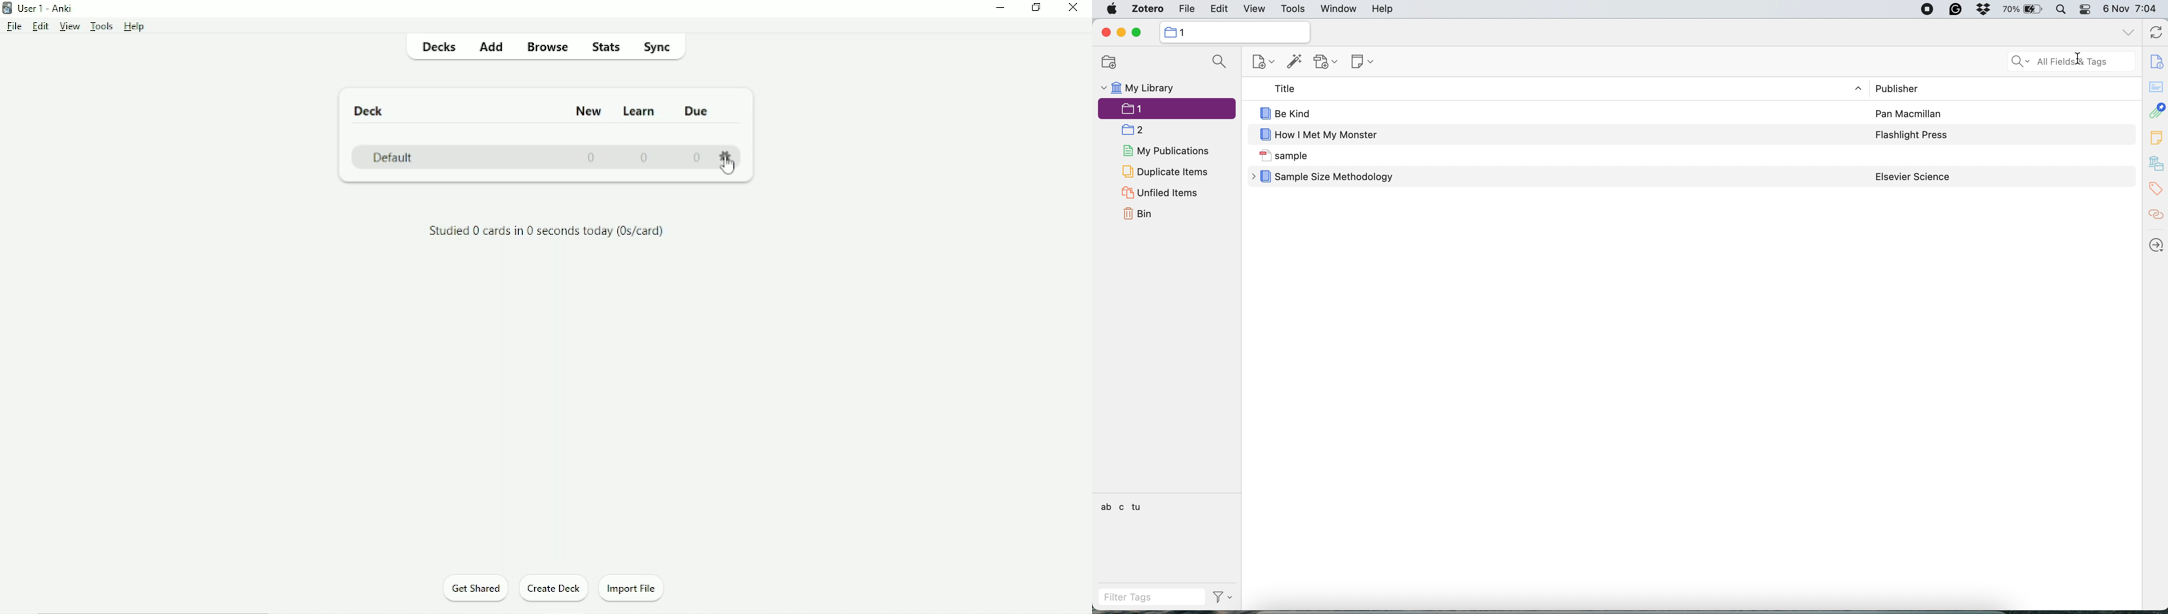 This screenshot has width=2184, height=616. I want to click on locate, so click(2156, 246).